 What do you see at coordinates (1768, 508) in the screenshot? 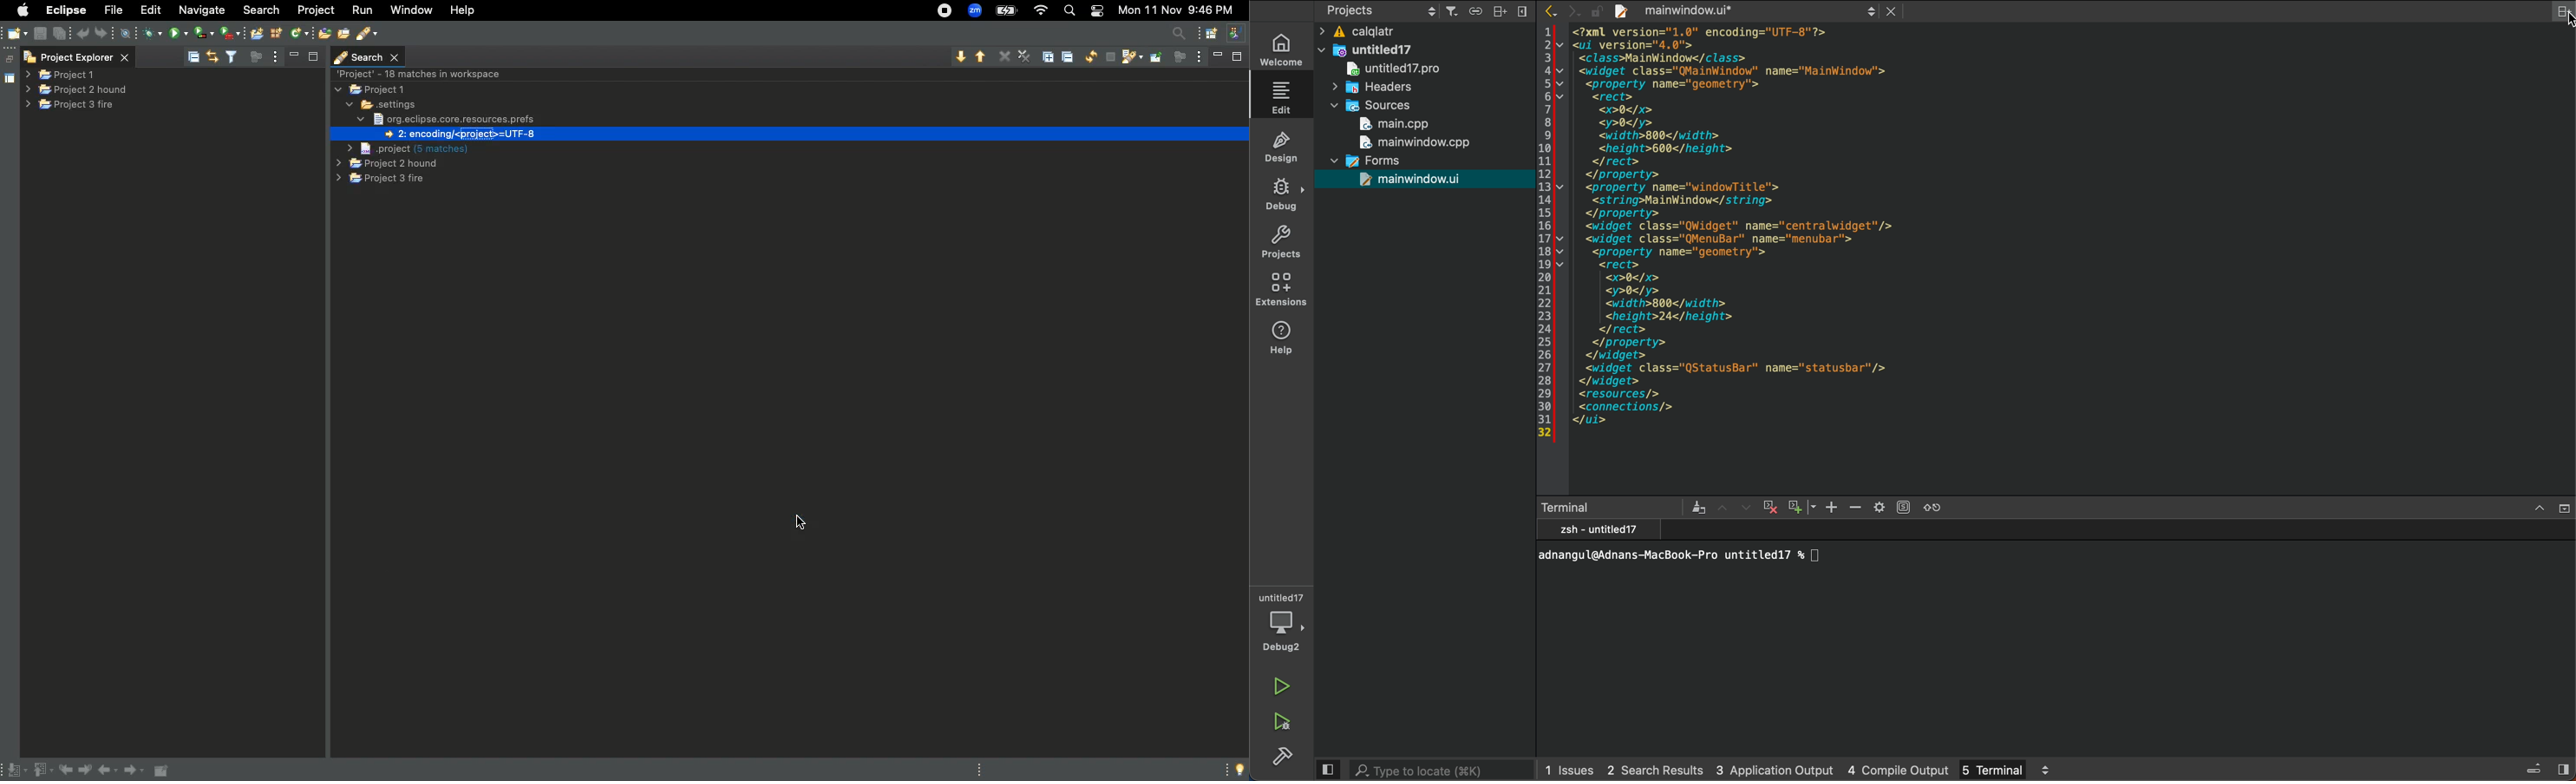
I see `cross` at bounding box center [1768, 508].